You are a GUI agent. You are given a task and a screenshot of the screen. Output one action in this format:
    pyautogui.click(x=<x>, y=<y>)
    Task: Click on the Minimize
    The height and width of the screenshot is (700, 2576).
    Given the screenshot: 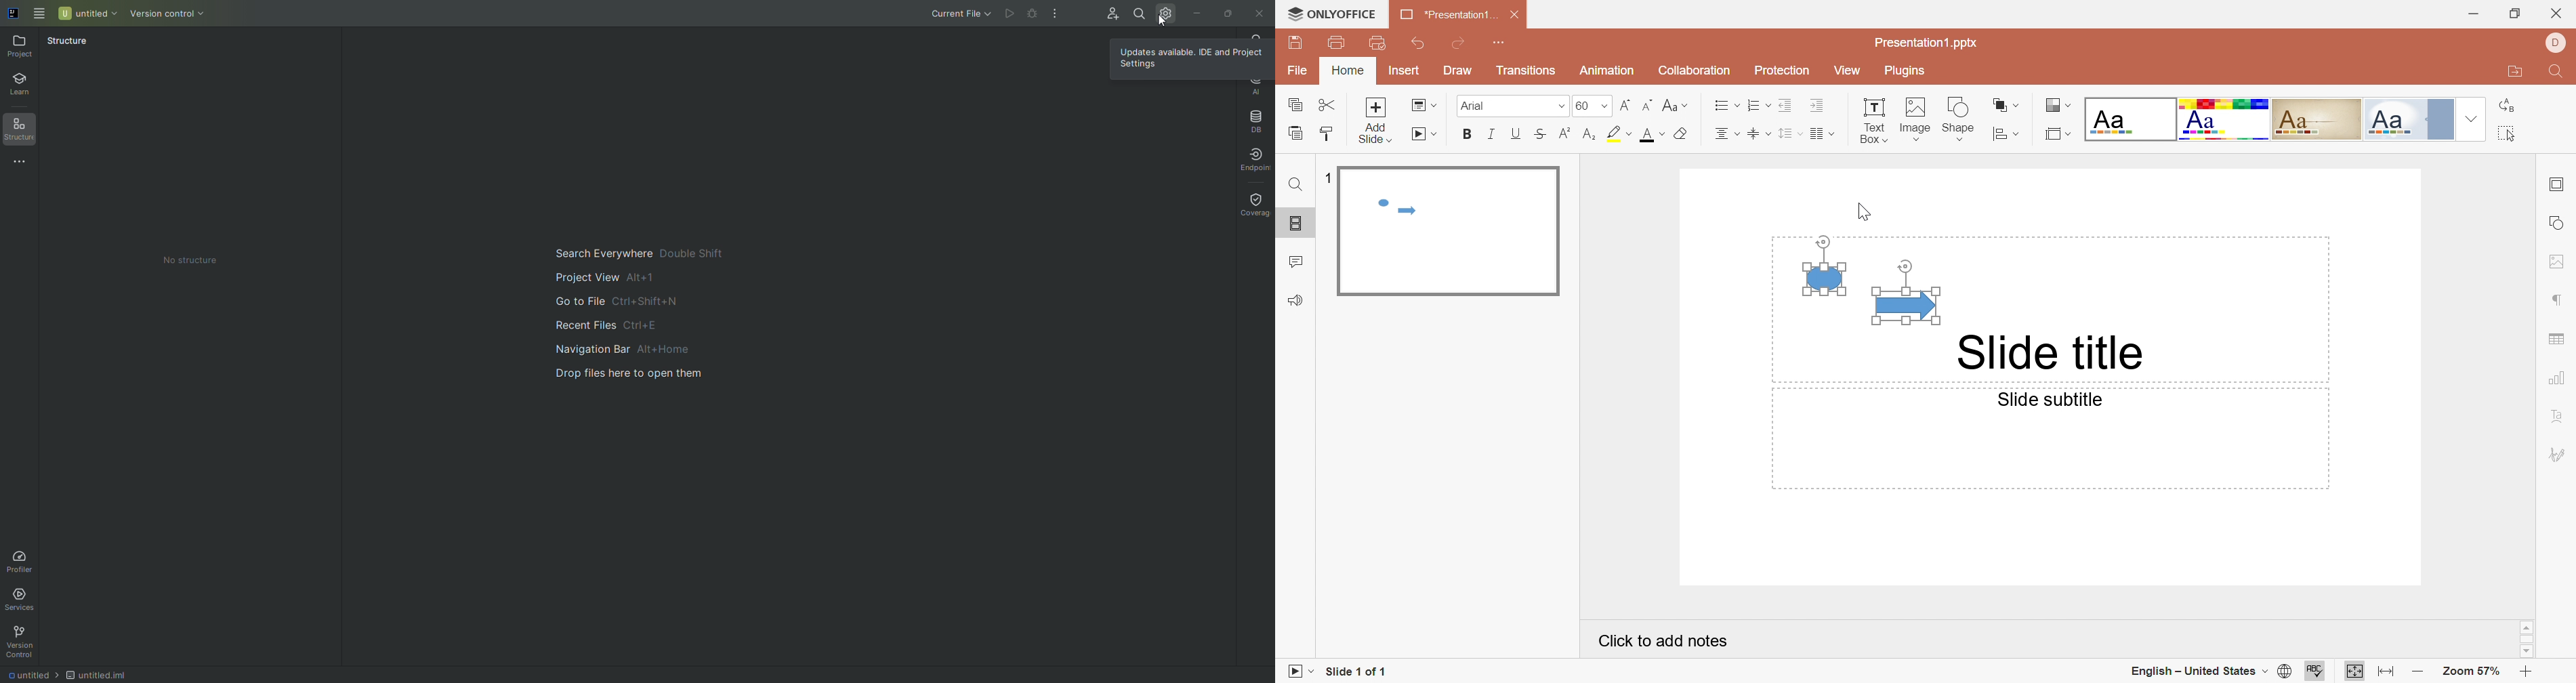 What is the action you would take?
    pyautogui.click(x=2471, y=13)
    